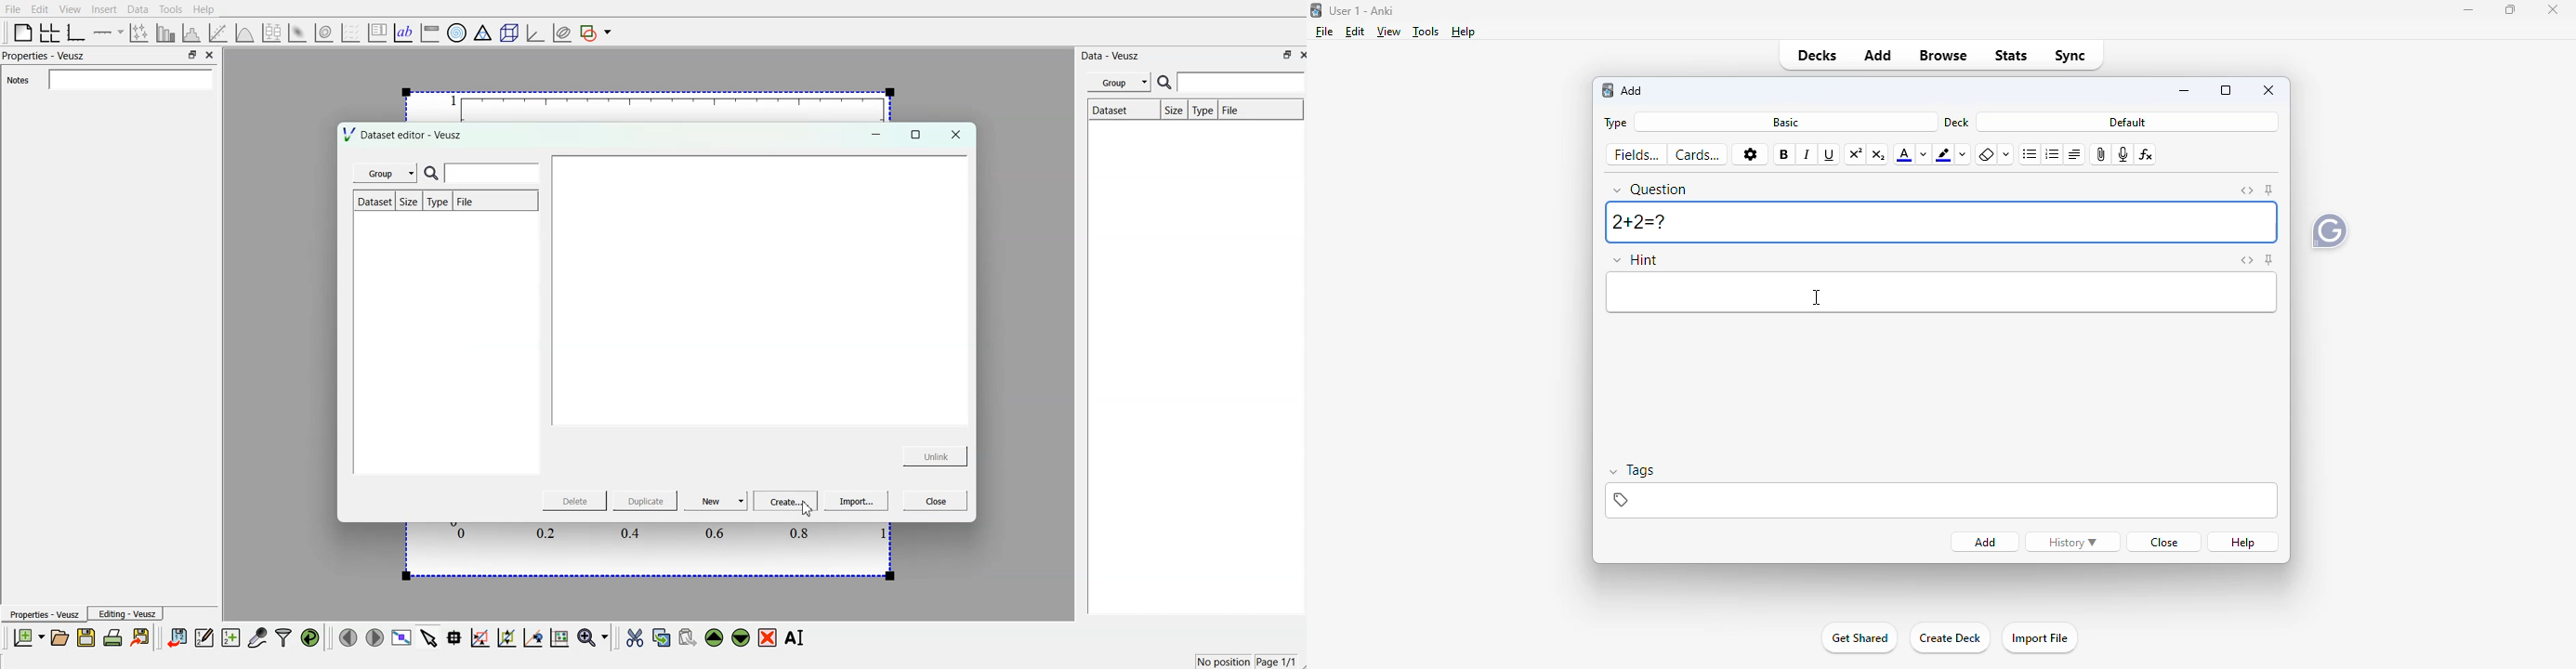 The image size is (2576, 672). Describe the element at coordinates (1325, 32) in the screenshot. I see `file` at that location.